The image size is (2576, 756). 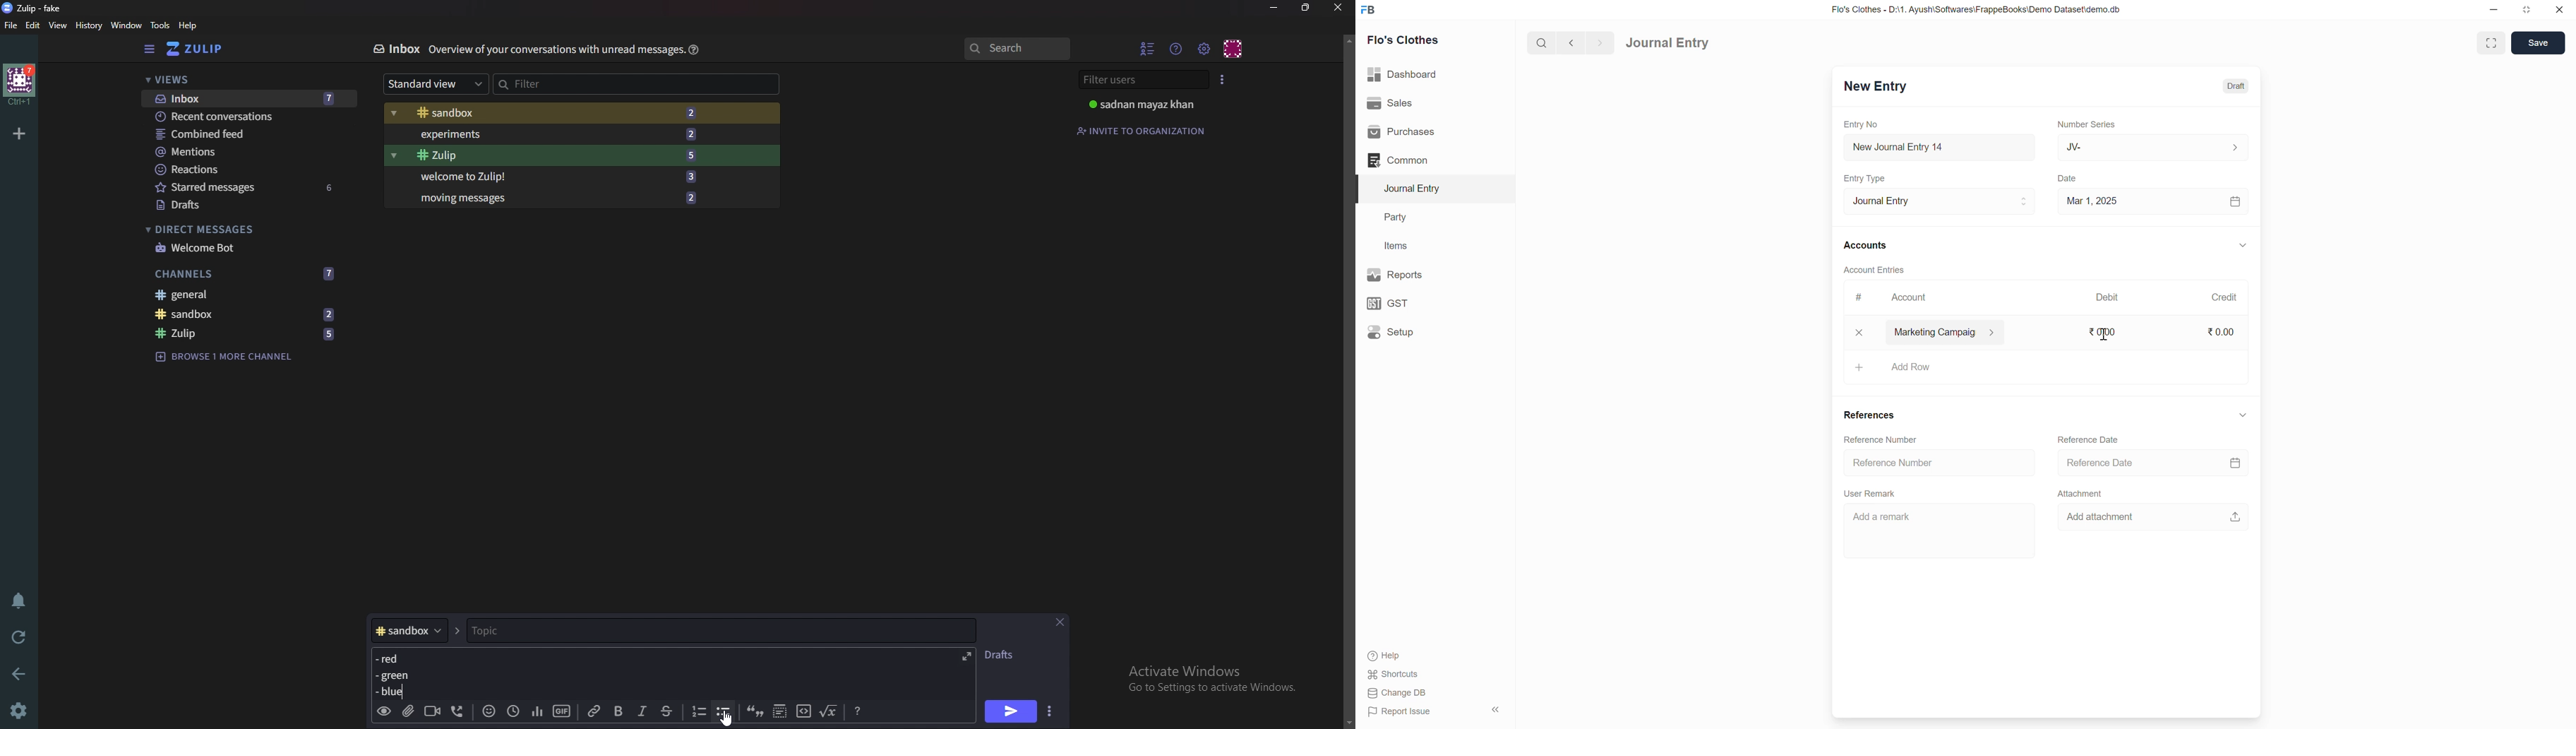 What do you see at coordinates (2104, 331) in the screenshot?
I see `0.00` at bounding box center [2104, 331].